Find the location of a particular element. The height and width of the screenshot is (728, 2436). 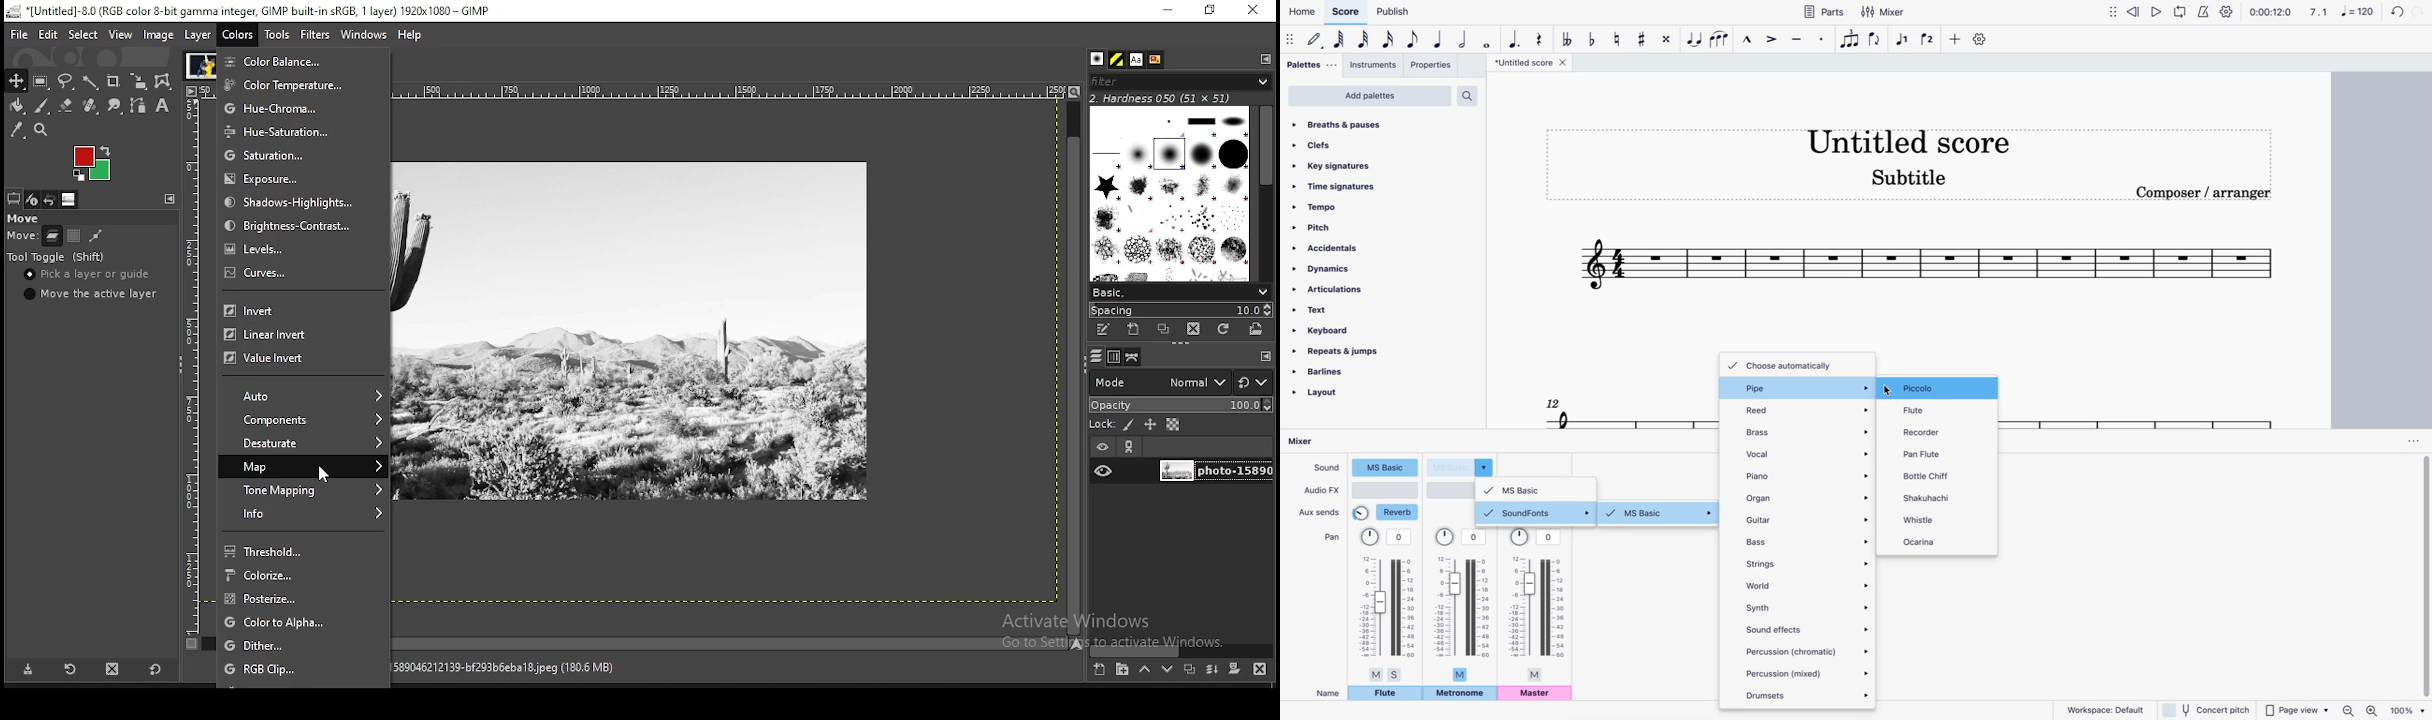

score subtitle is located at coordinates (1916, 178).